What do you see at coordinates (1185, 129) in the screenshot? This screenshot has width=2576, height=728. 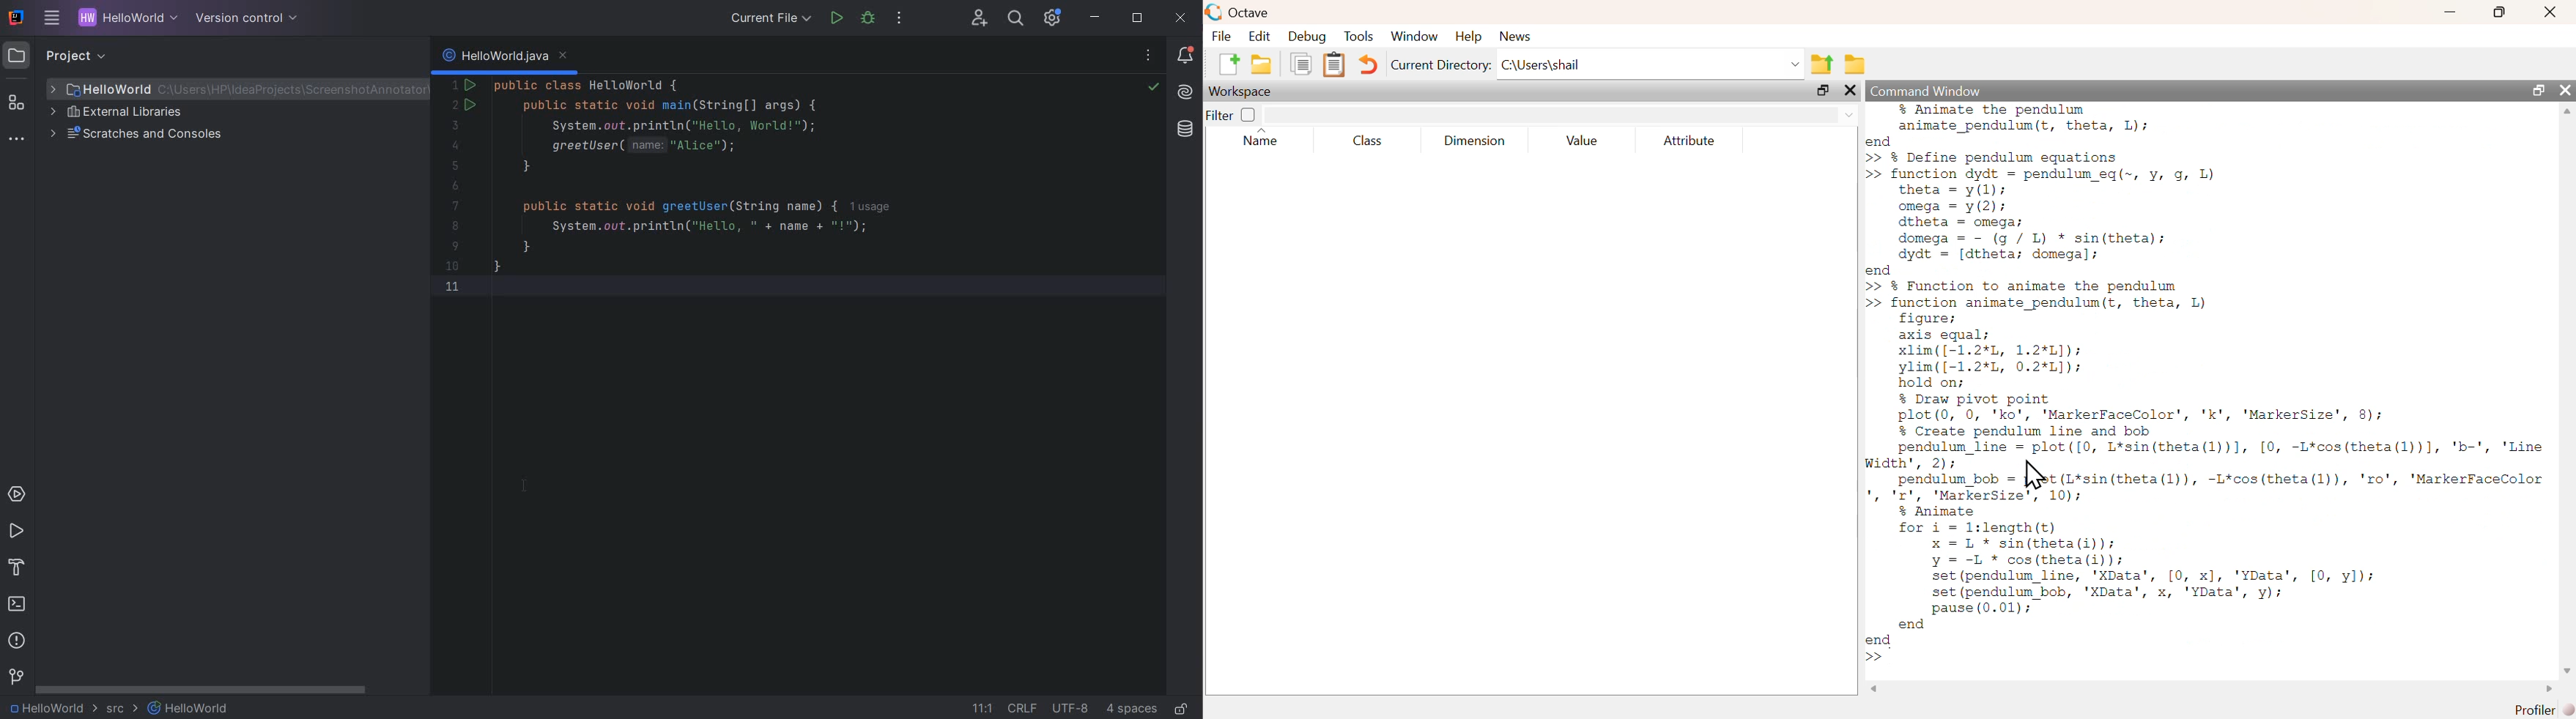 I see `database` at bounding box center [1185, 129].